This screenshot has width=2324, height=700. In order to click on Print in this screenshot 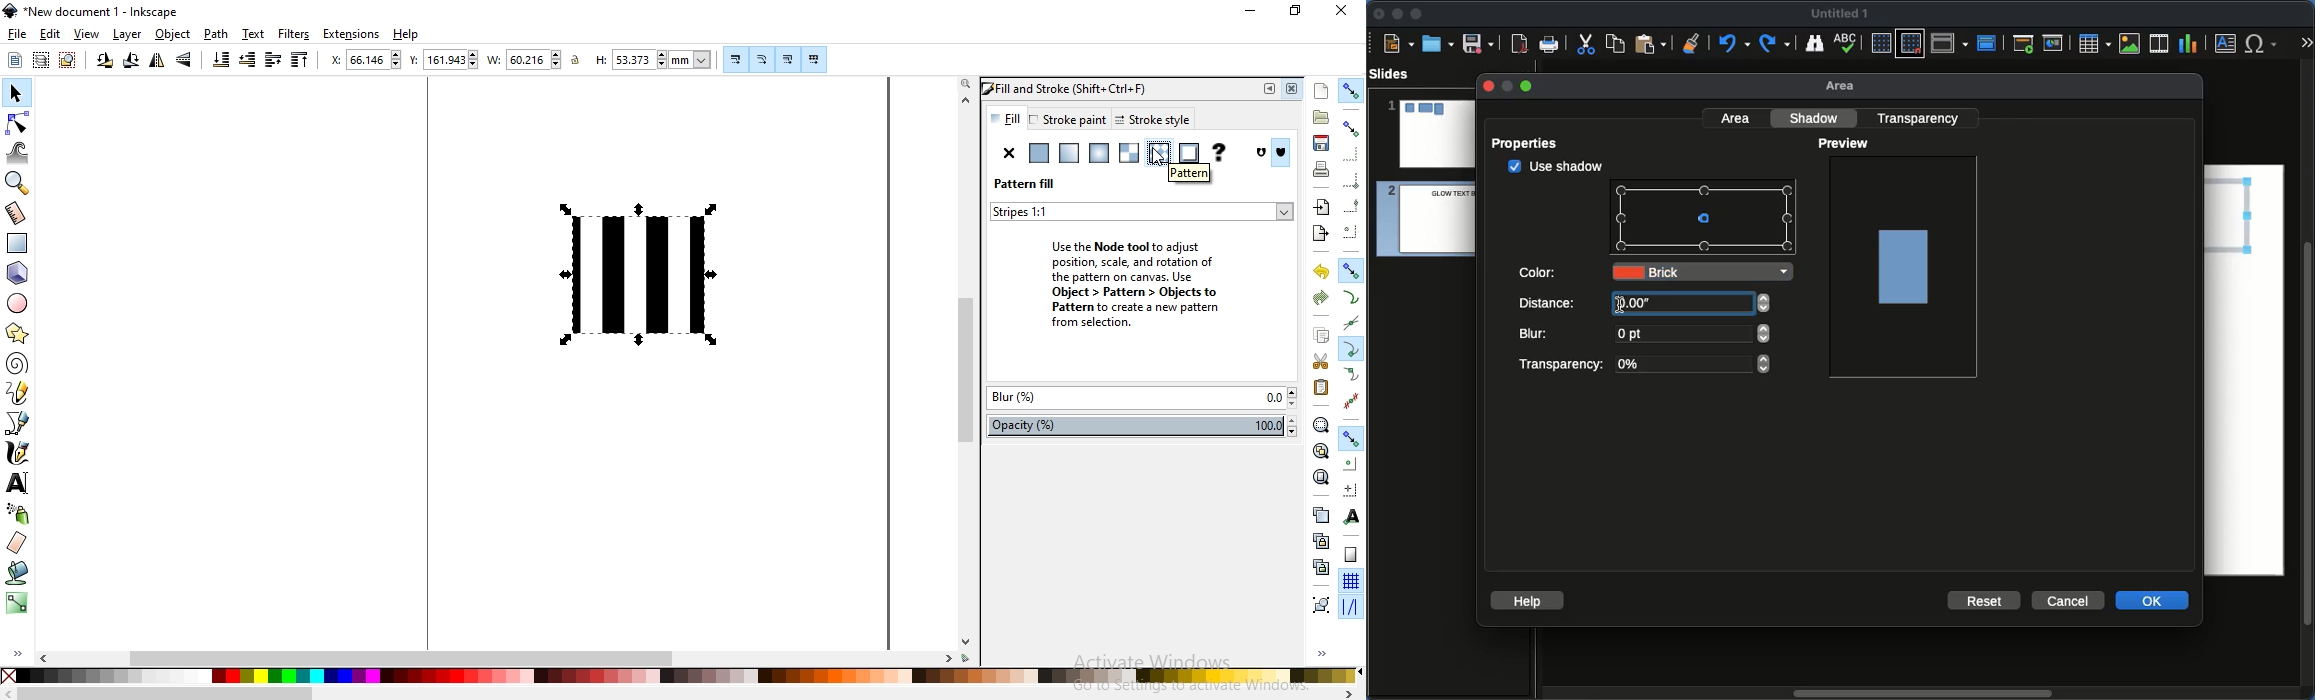, I will do `click(1550, 45)`.